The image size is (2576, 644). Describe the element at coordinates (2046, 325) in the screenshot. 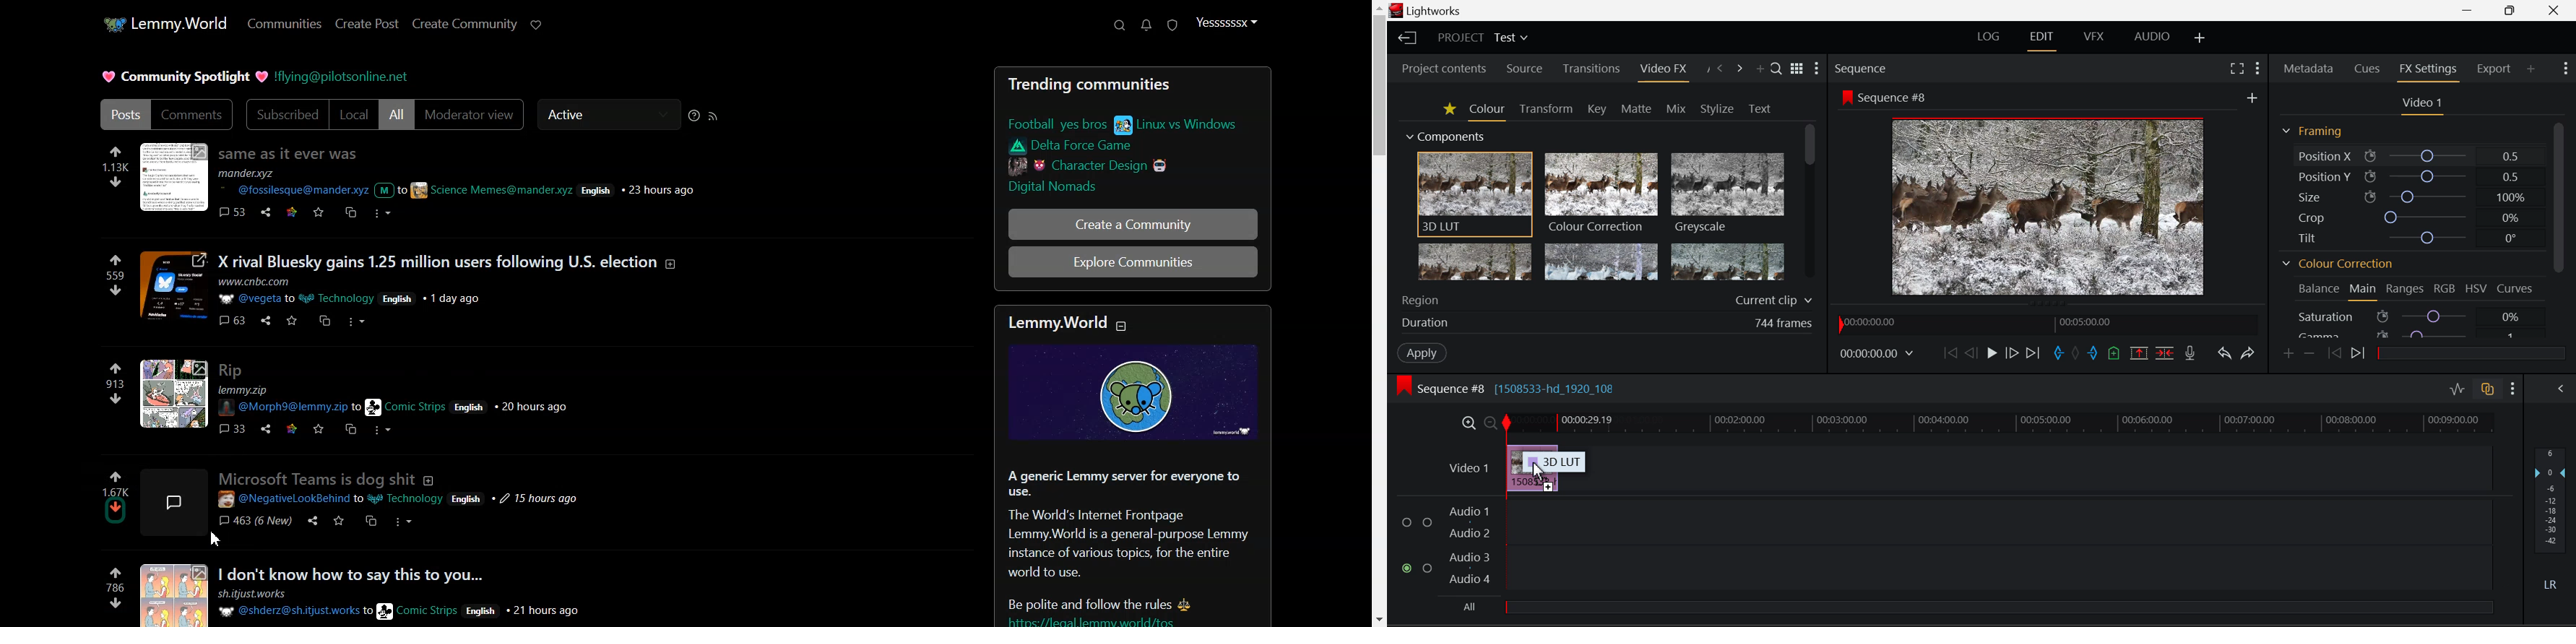

I see `Project Timeline Navigator` at that location.